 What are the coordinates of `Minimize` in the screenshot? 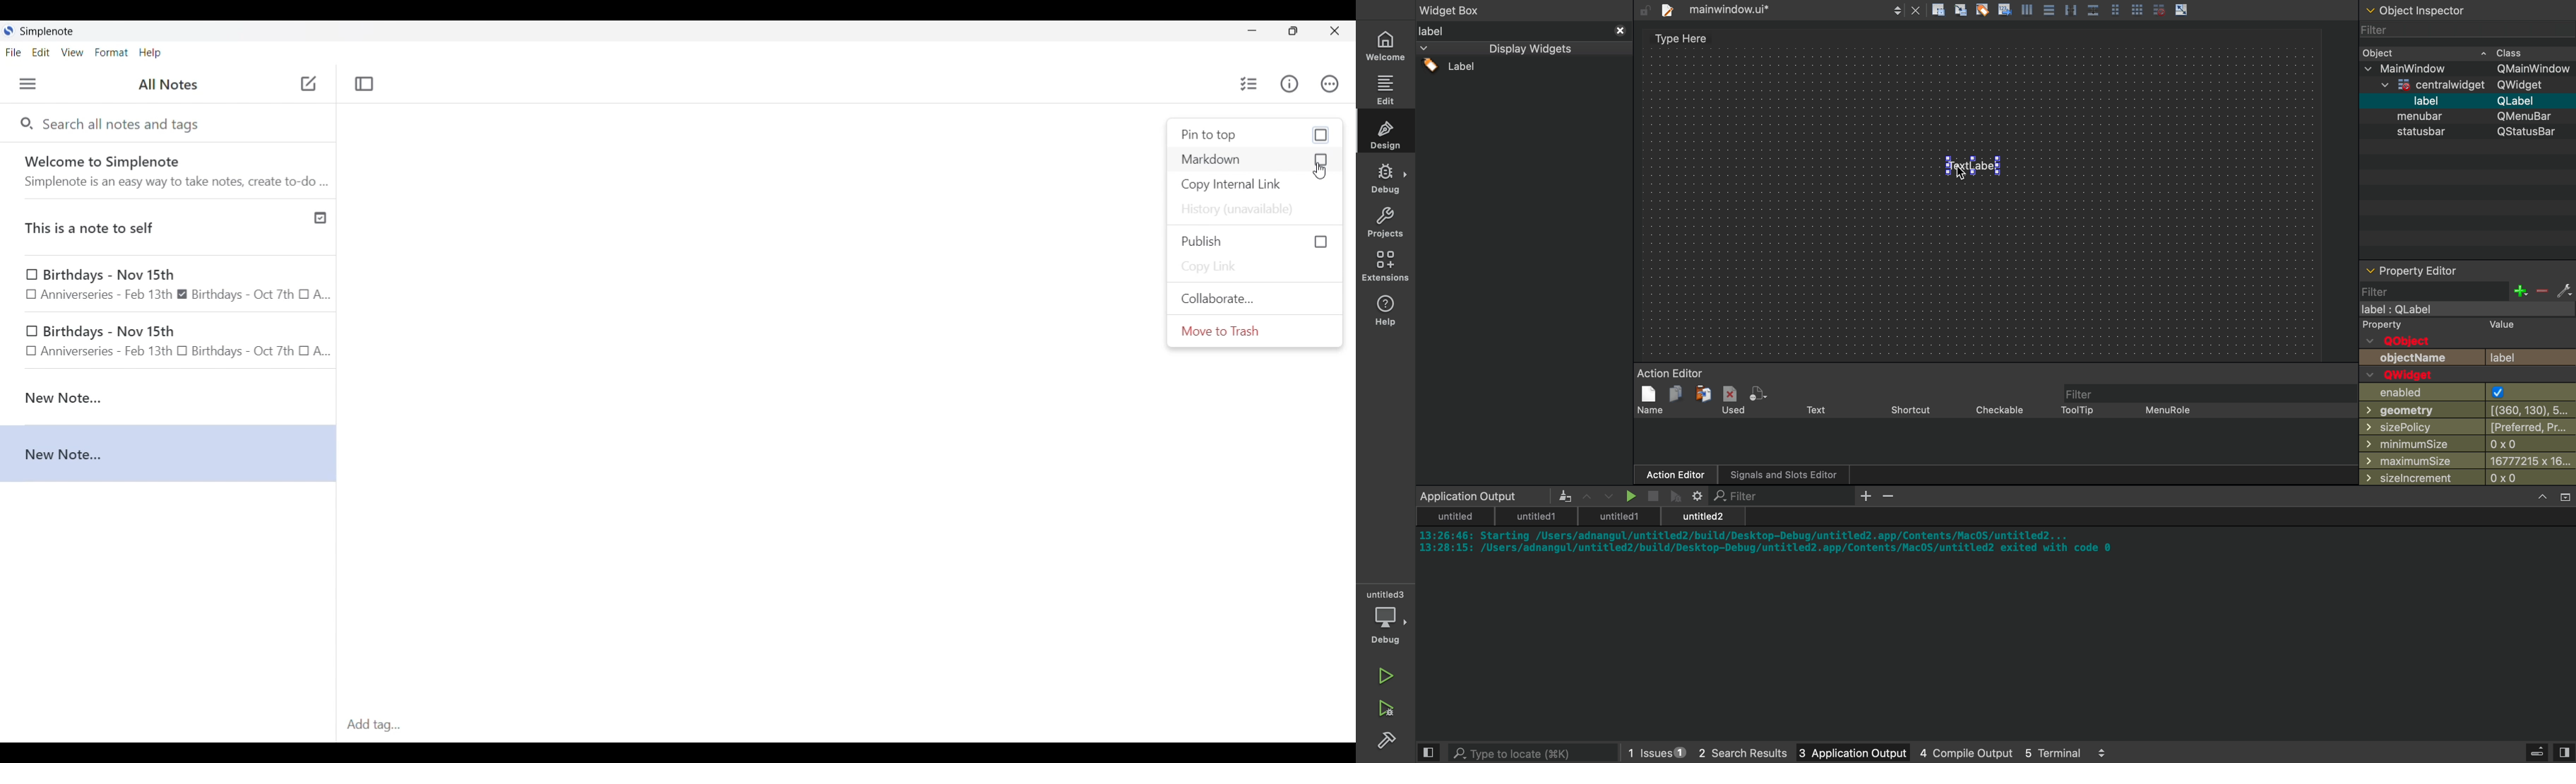 It's located at (1252, 30).